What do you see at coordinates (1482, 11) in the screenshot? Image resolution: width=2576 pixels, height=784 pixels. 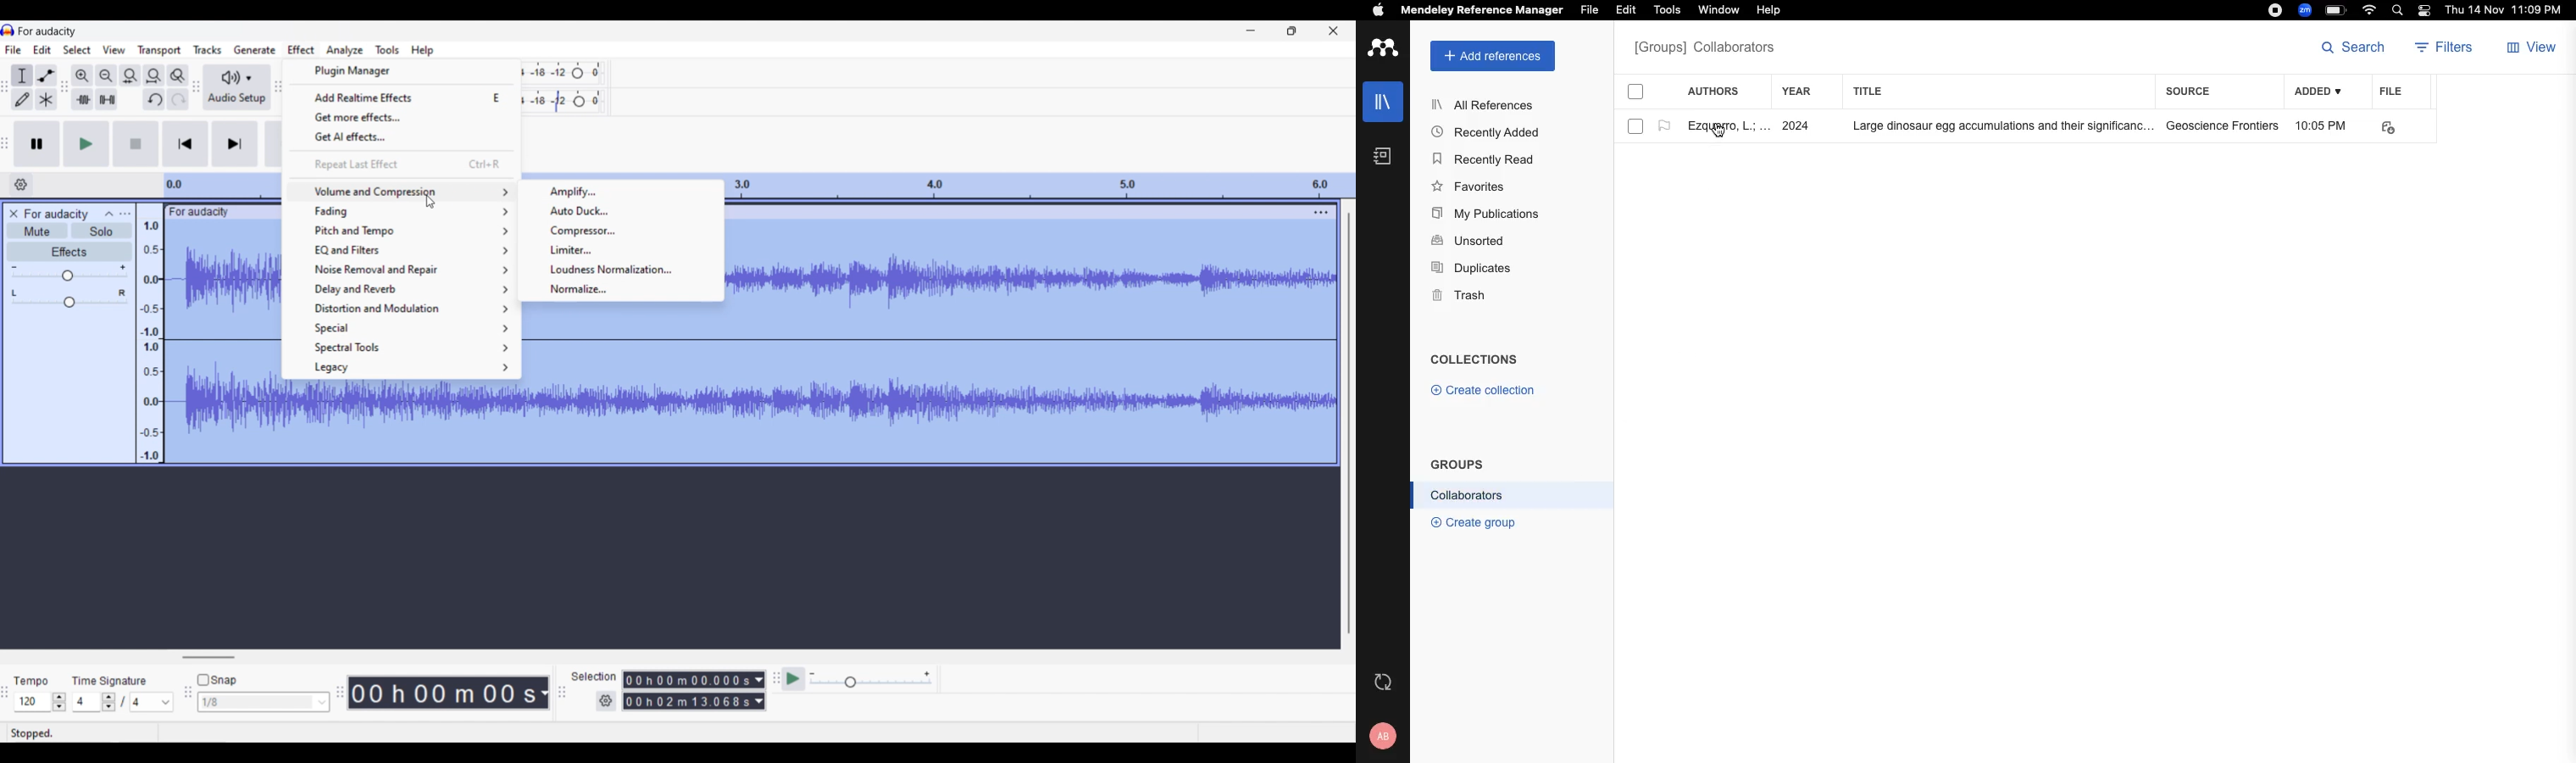 I see `Mendeley Reference Manager` at bounding box center [1482, 11].